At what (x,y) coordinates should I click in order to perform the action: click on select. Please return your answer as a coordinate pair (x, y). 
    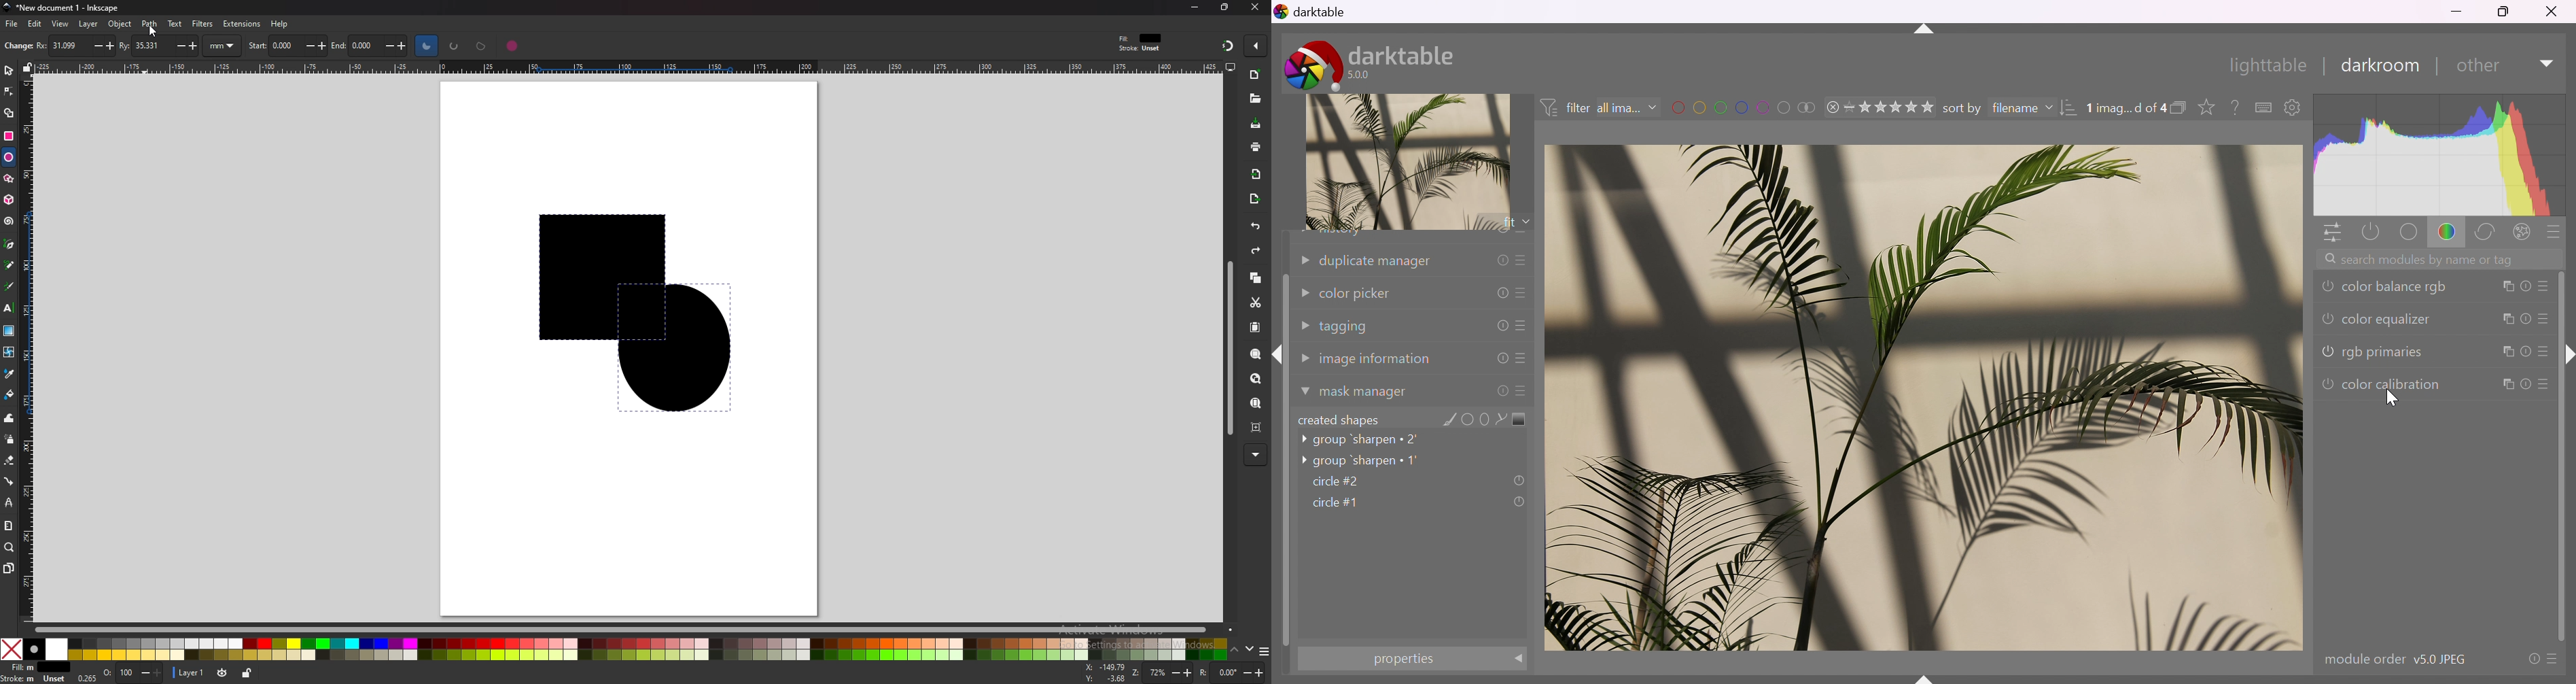
    Looking at the image, I should click on (9, 69).